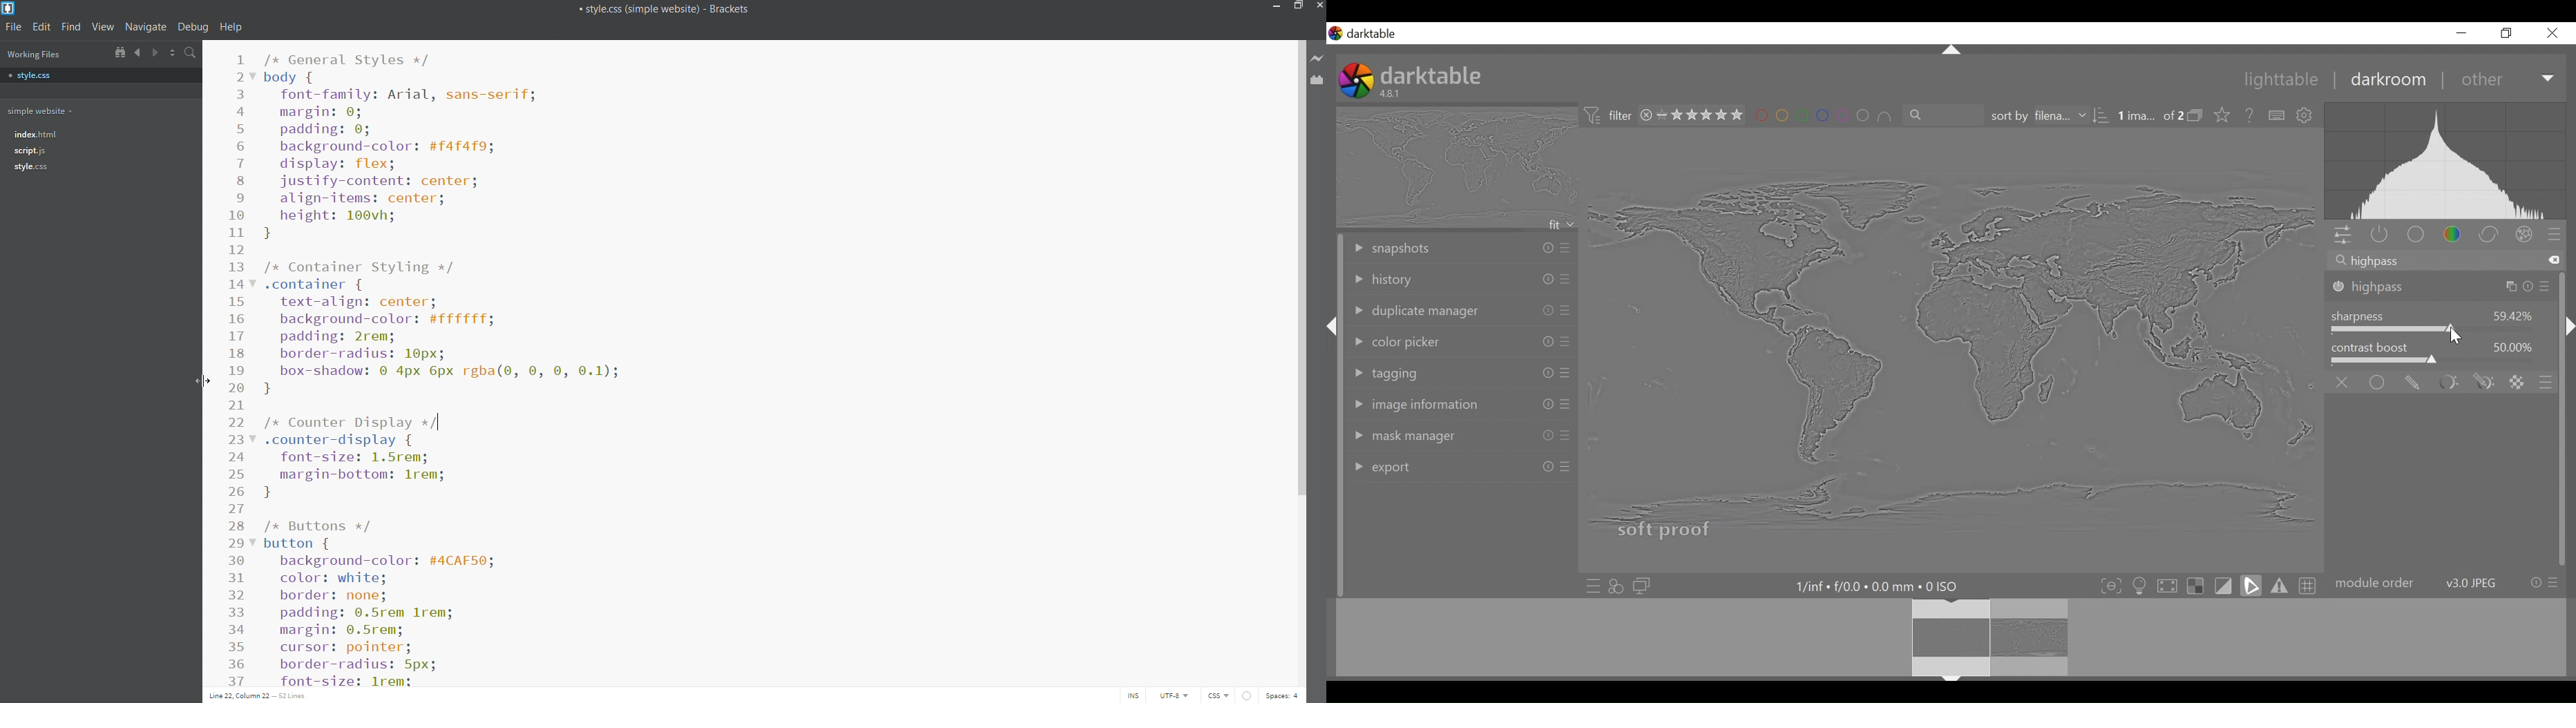 Image resolution: width=2576 pixels, height=728 pixels. What do you see at coordinates (2525, 235) in the screenshot?
I see `effect` at bounding box center [2525, 235].